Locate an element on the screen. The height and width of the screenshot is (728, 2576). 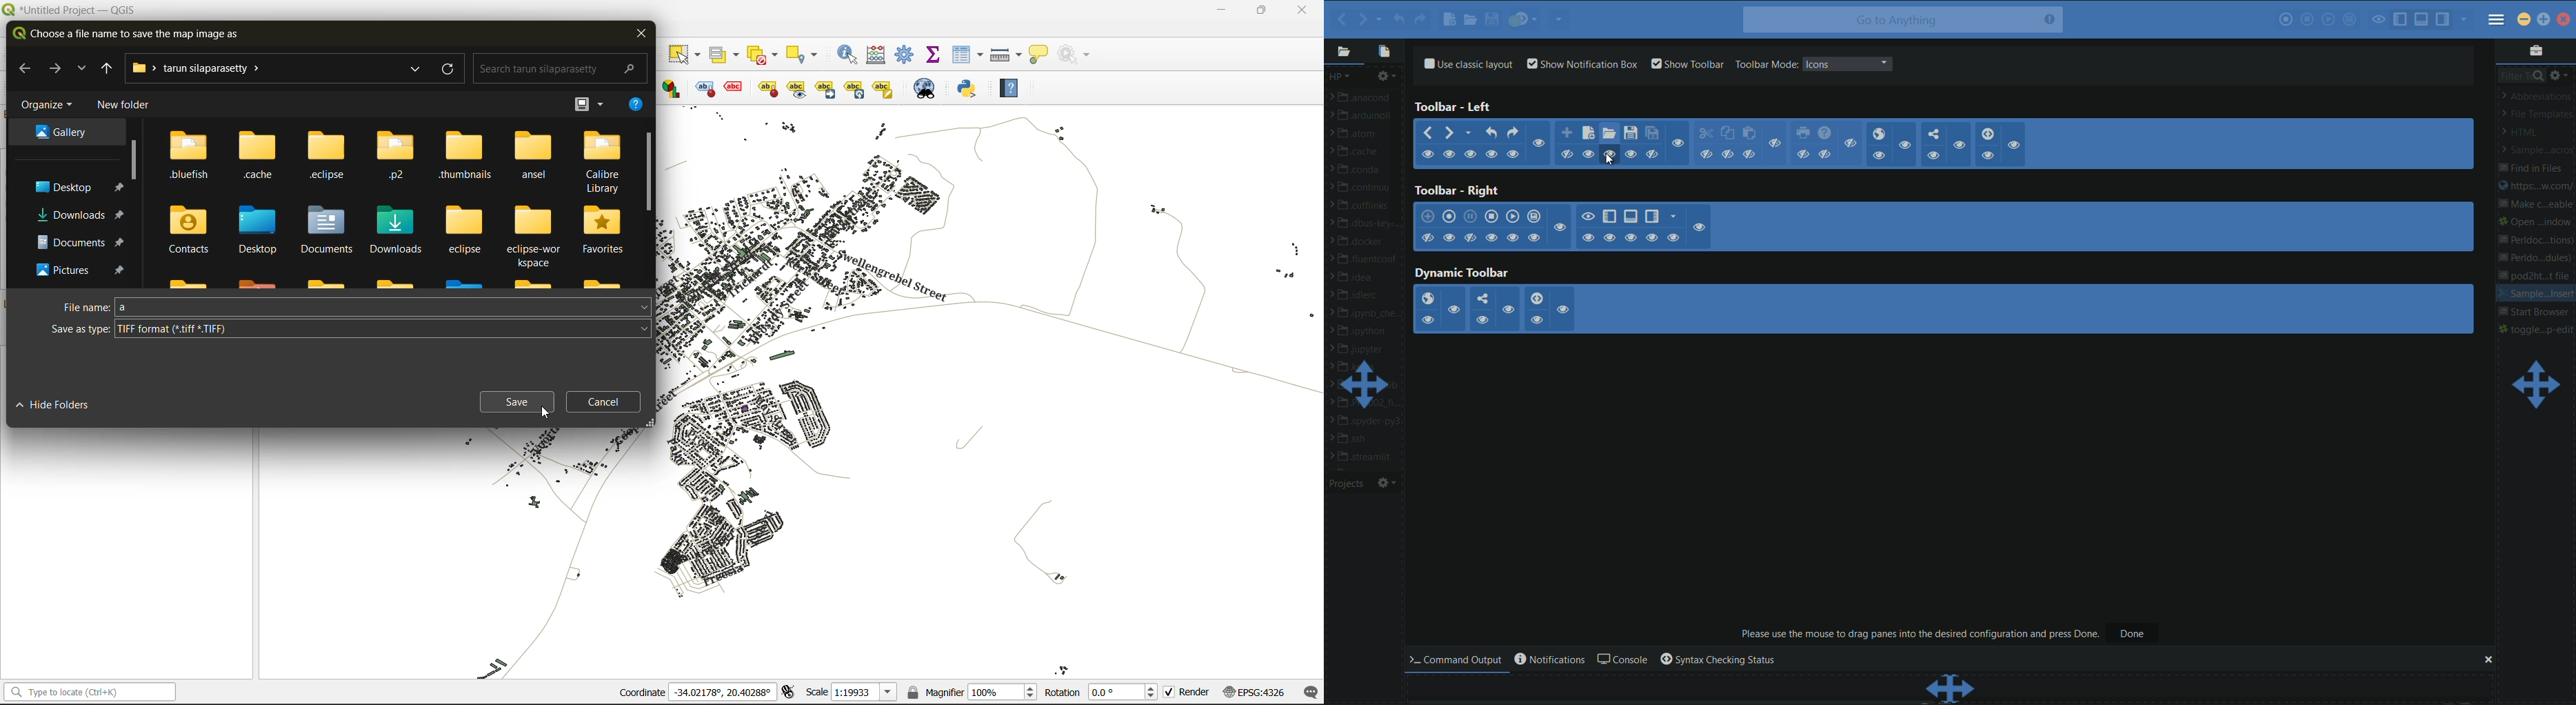
hide/show is located at coordinates (1611, 238).